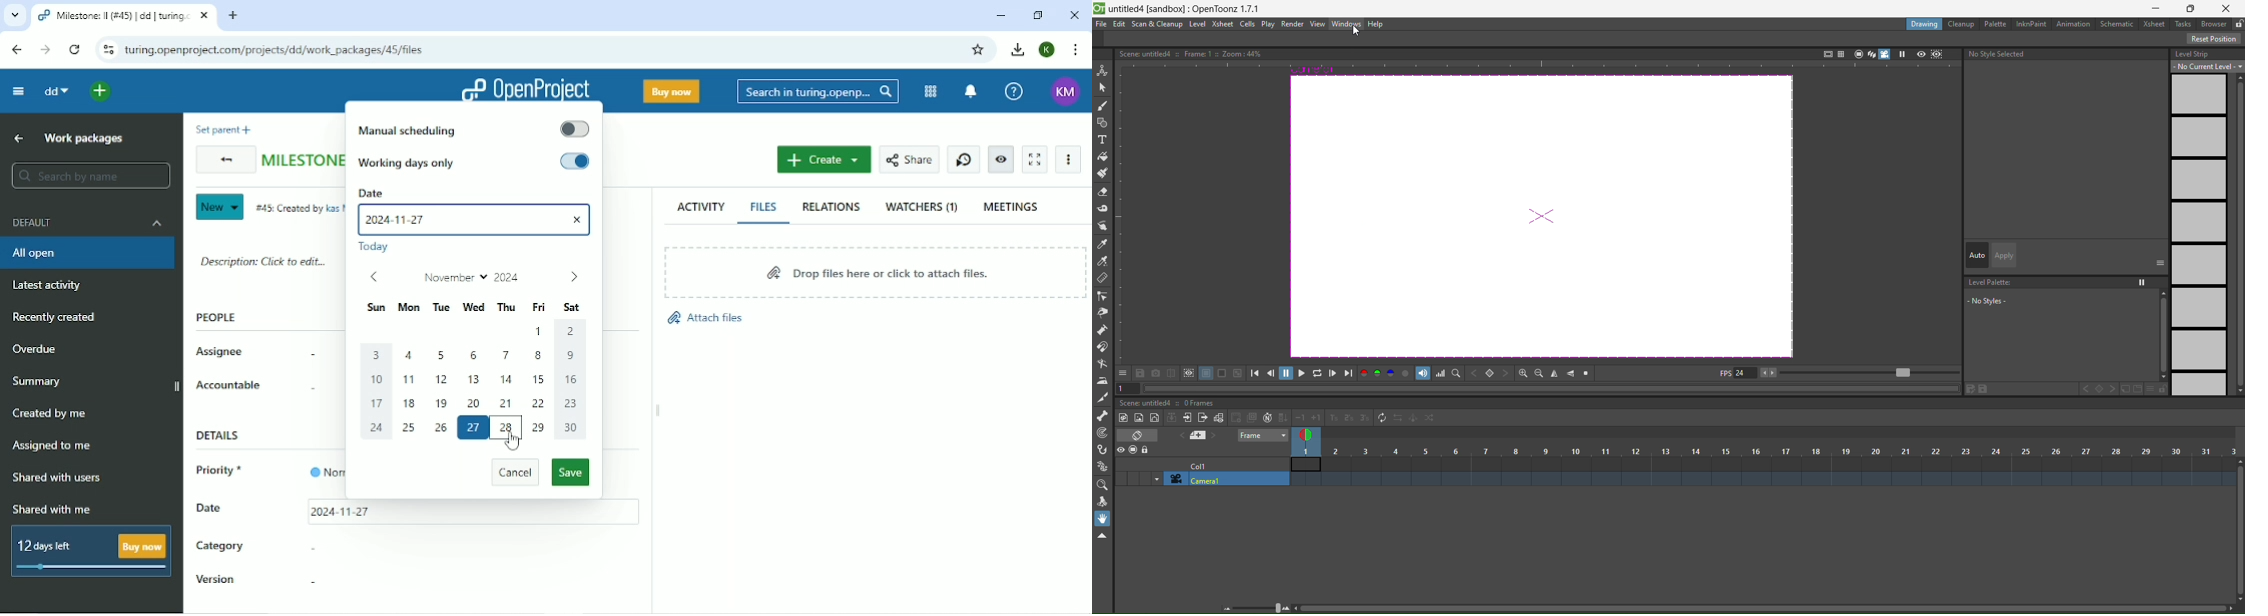 This screenshot has height=616, width=2268. I want to click on double click to toggle onion skin, so click(1310, 433).